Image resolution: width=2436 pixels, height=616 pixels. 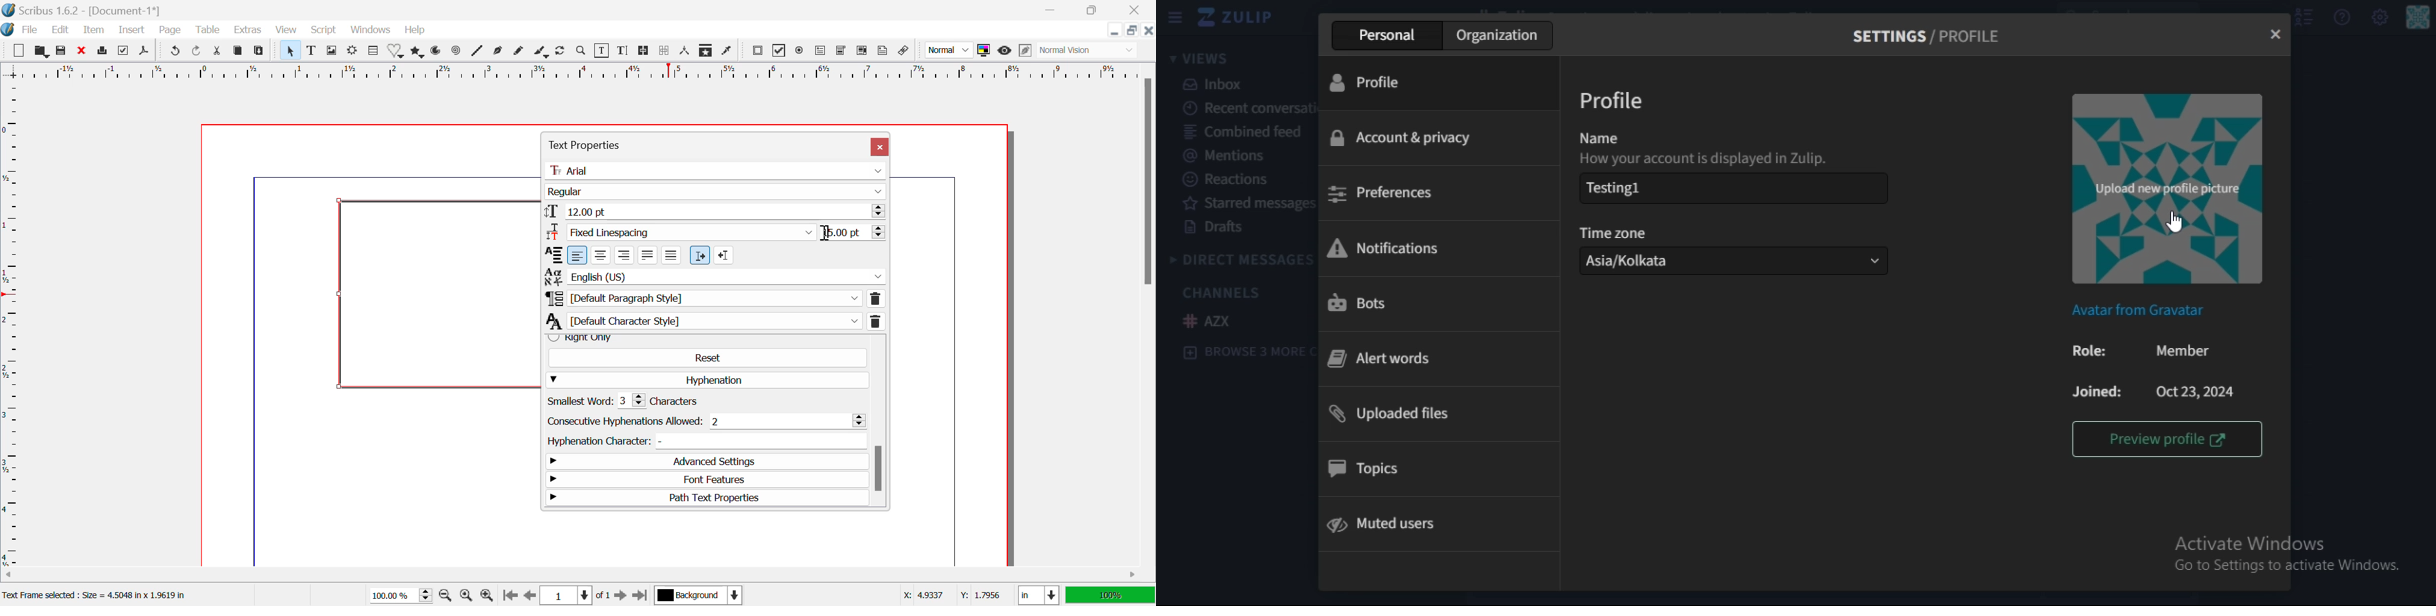 What do you see at coordinates (724, 255) in the screenshot?
I see `Right to left paragraph` at bounding box center [724, 255].